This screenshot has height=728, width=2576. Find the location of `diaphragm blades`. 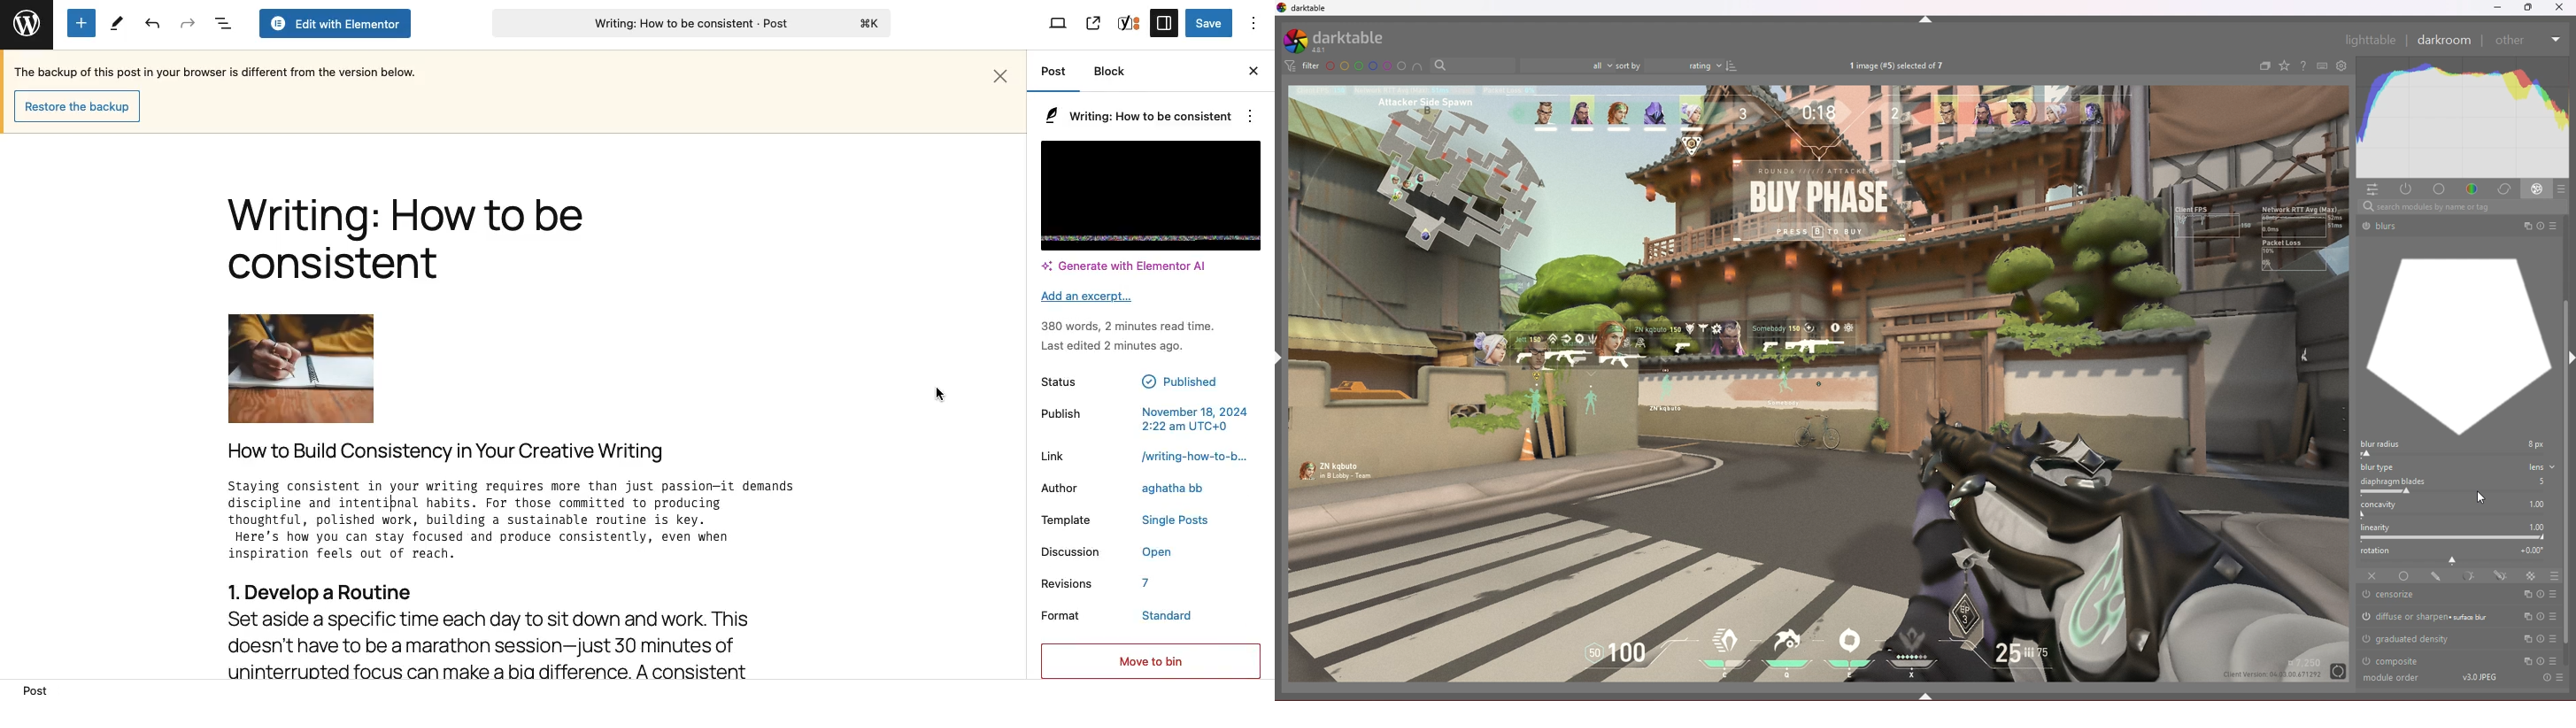

diaphragm blades is located at coordinates (2457, 486).